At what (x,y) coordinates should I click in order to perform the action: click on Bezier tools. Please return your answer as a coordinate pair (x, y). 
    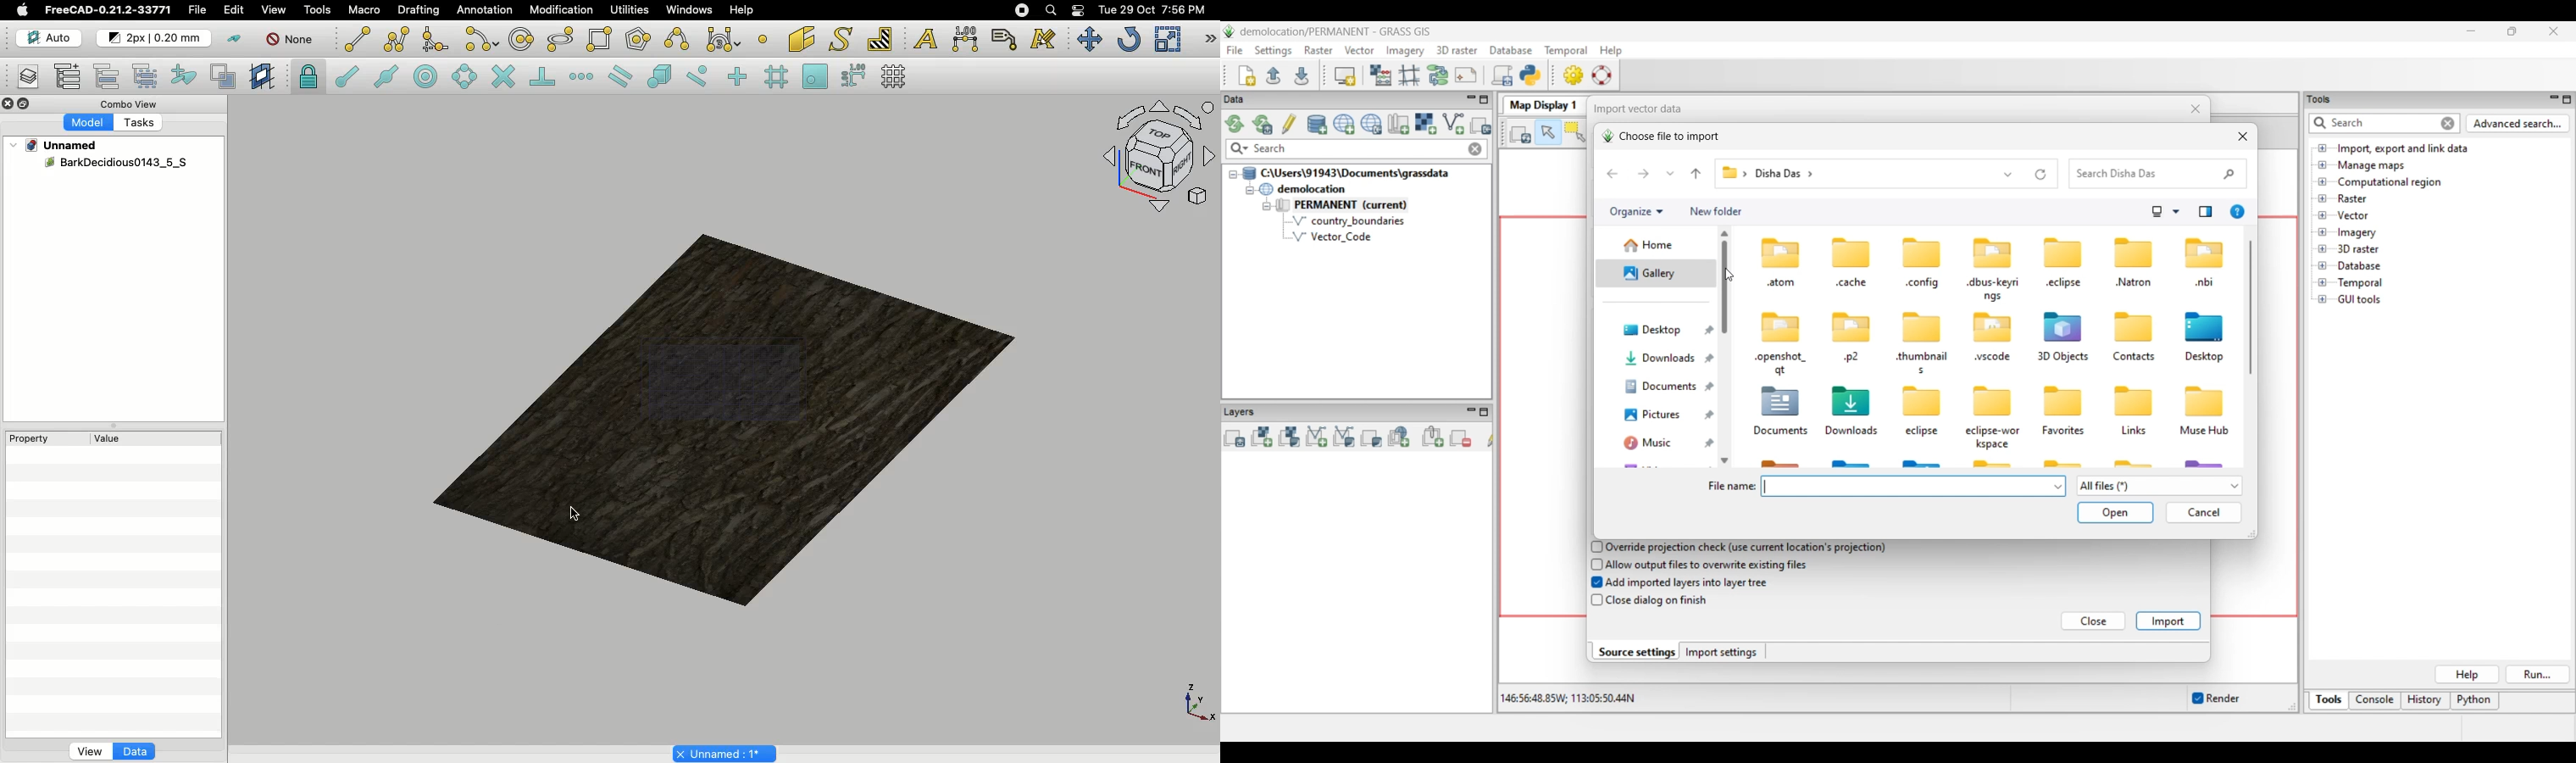
    Looking at the image, I should click on (725, 39).